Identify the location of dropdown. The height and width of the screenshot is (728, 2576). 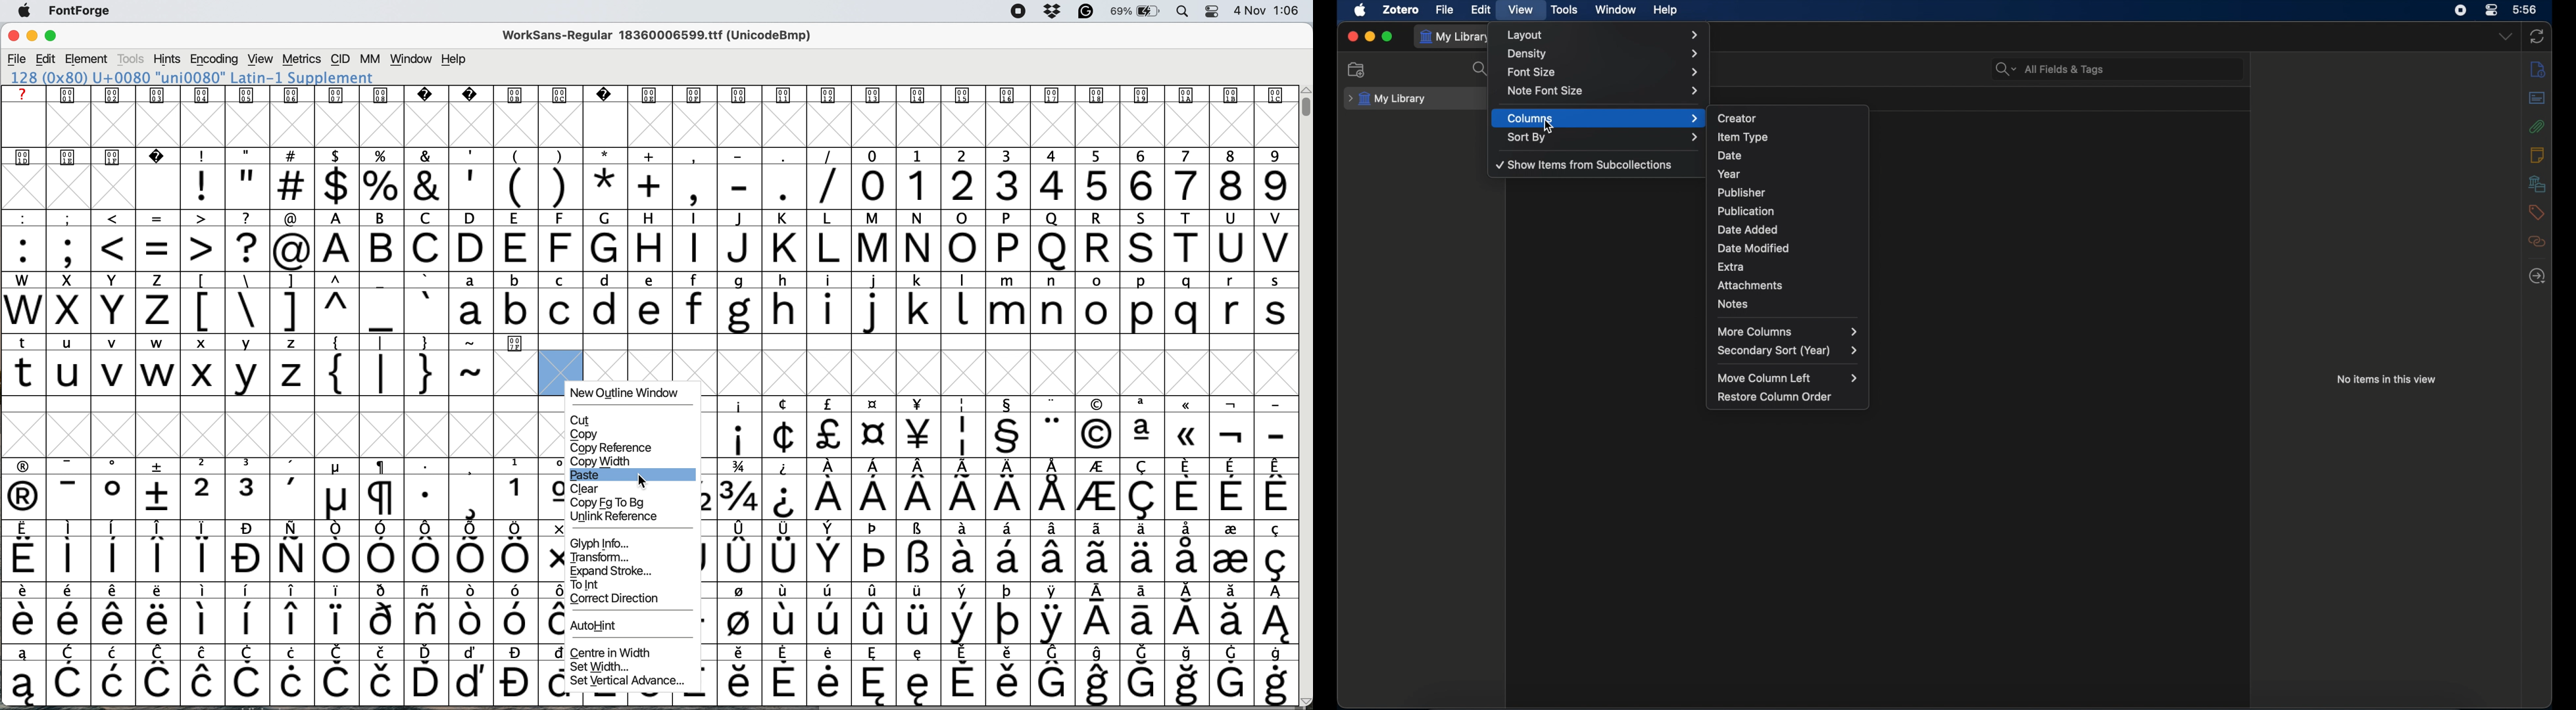
(2506, 37).